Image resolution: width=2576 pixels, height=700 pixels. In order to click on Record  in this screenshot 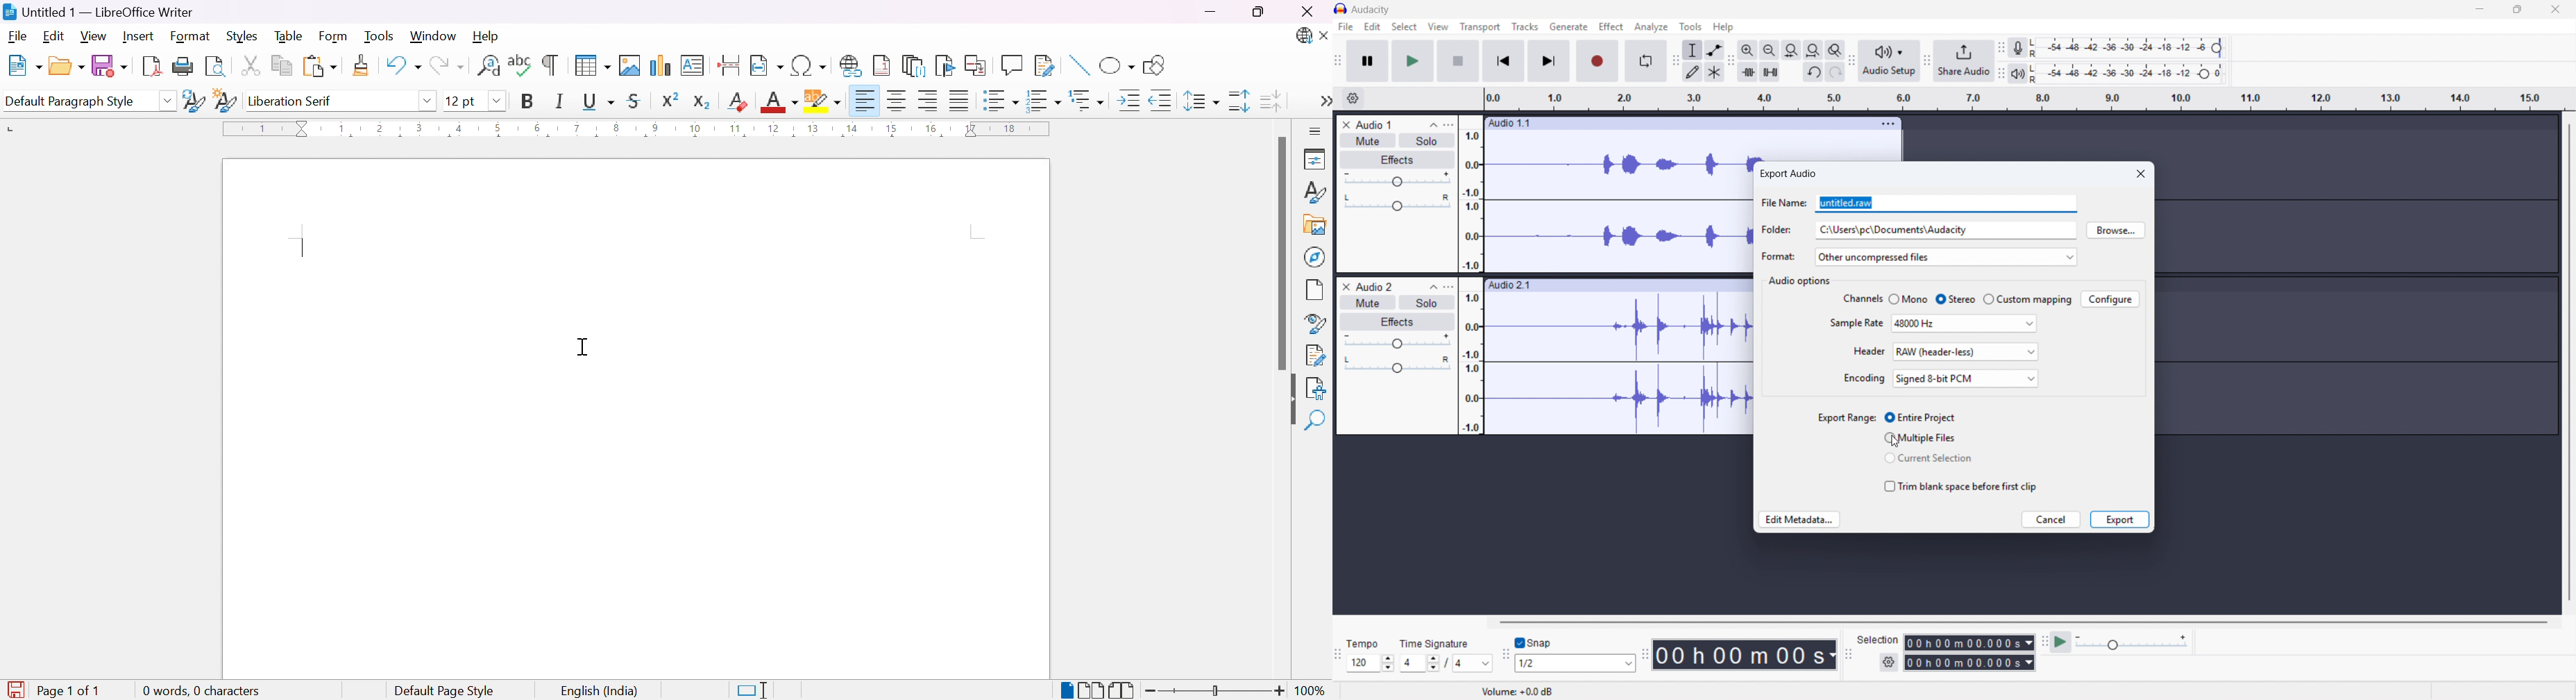, I will do `click(1597, 62)`.